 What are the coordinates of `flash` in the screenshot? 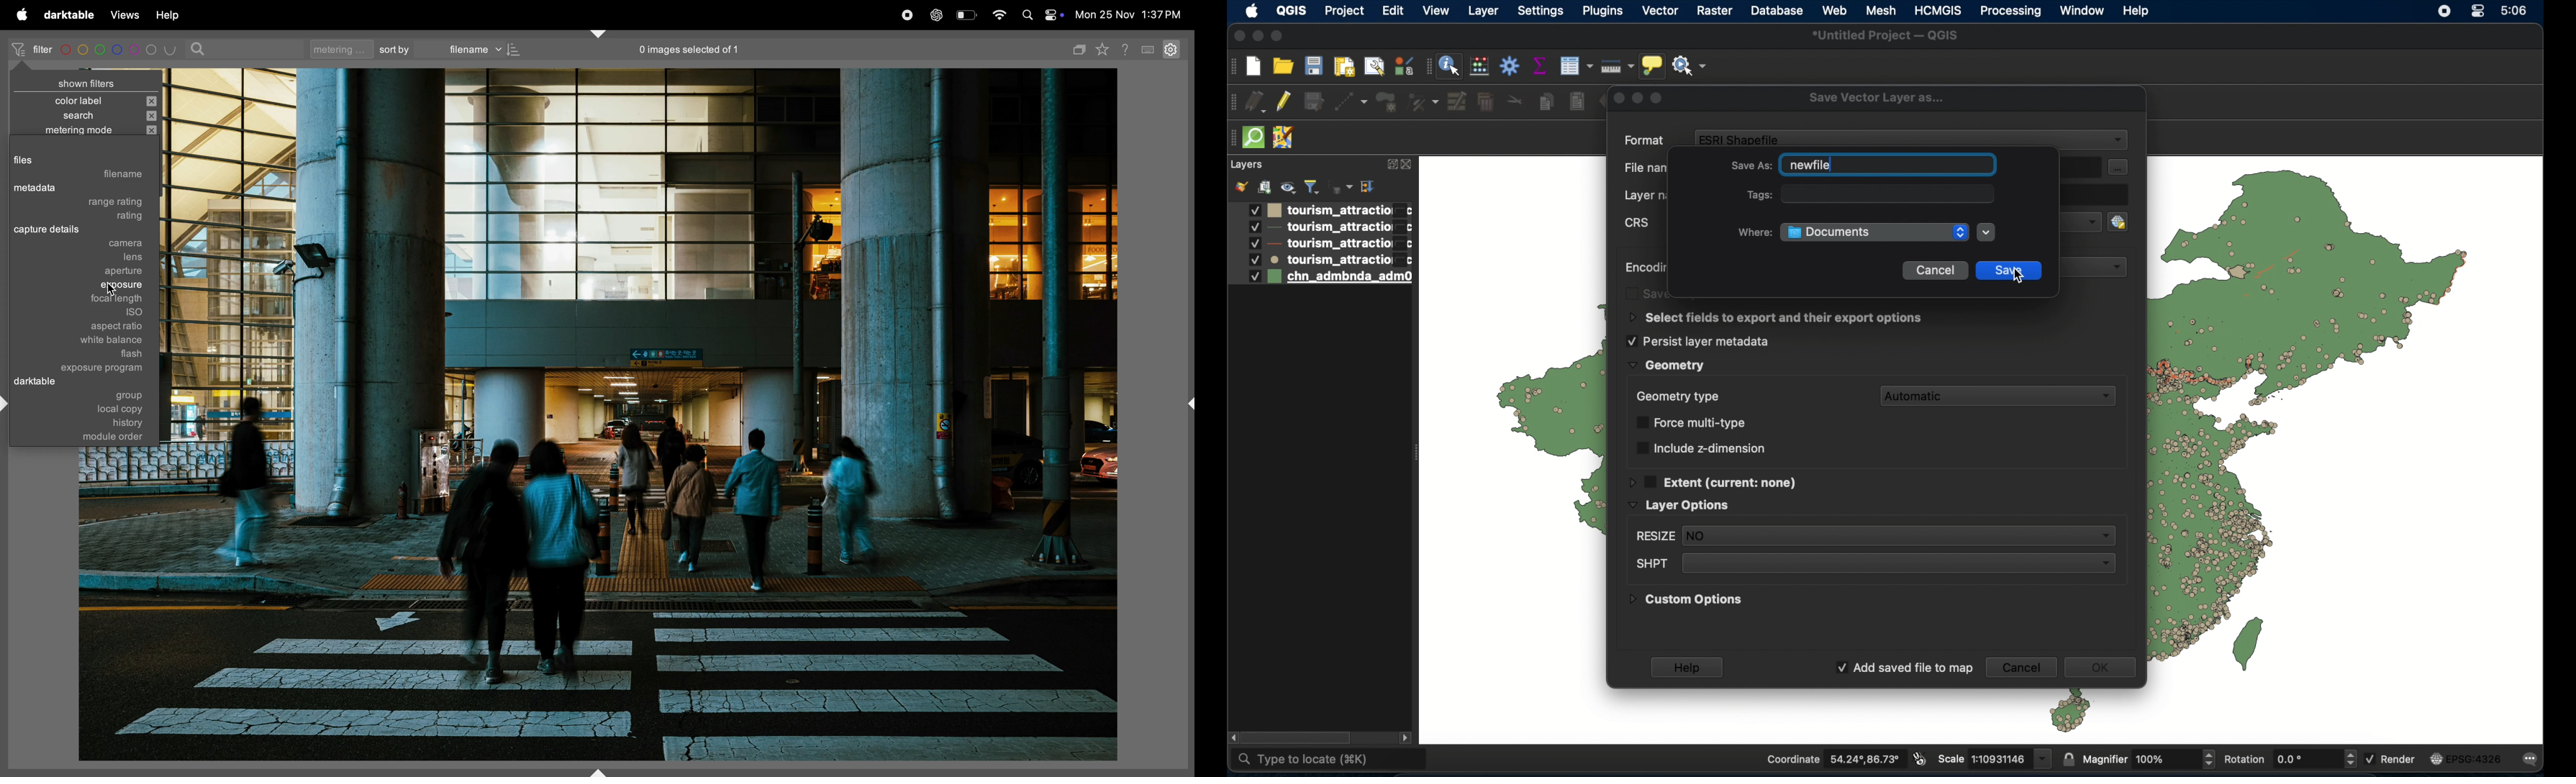 It's located at (120, 355).